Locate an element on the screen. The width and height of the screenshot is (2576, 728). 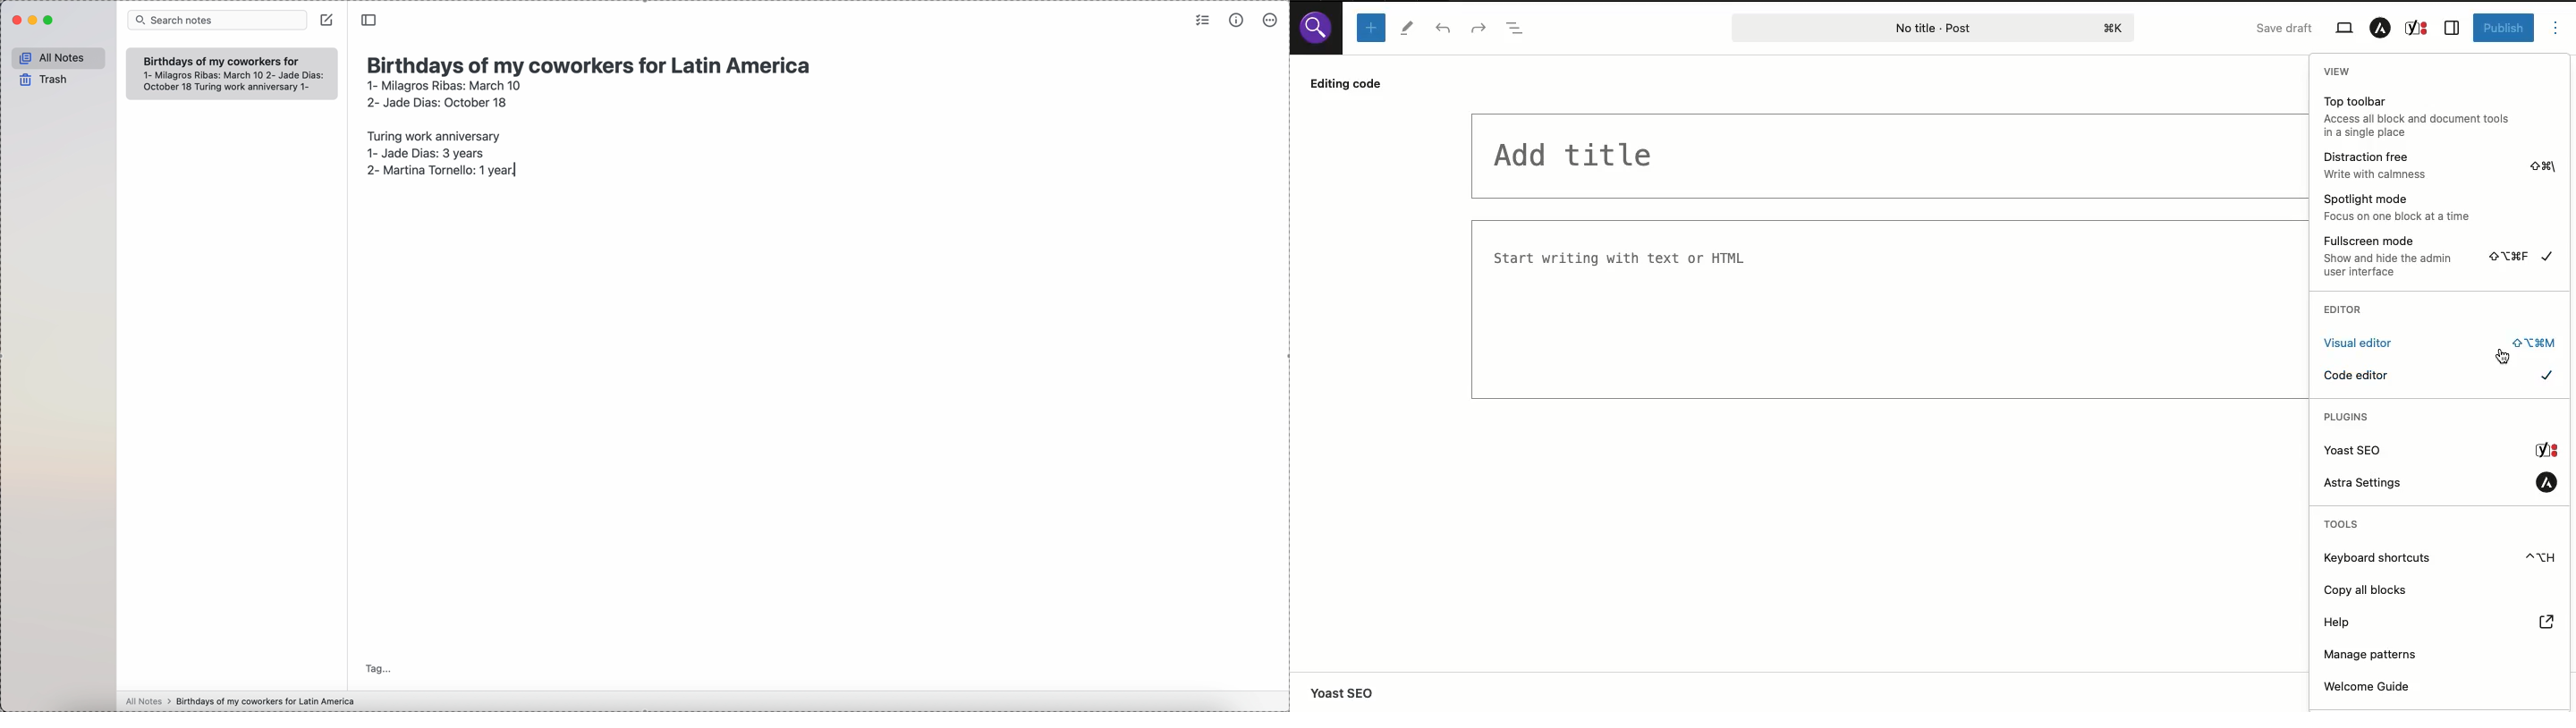
Yoast is located at coordinates (1801, 694).